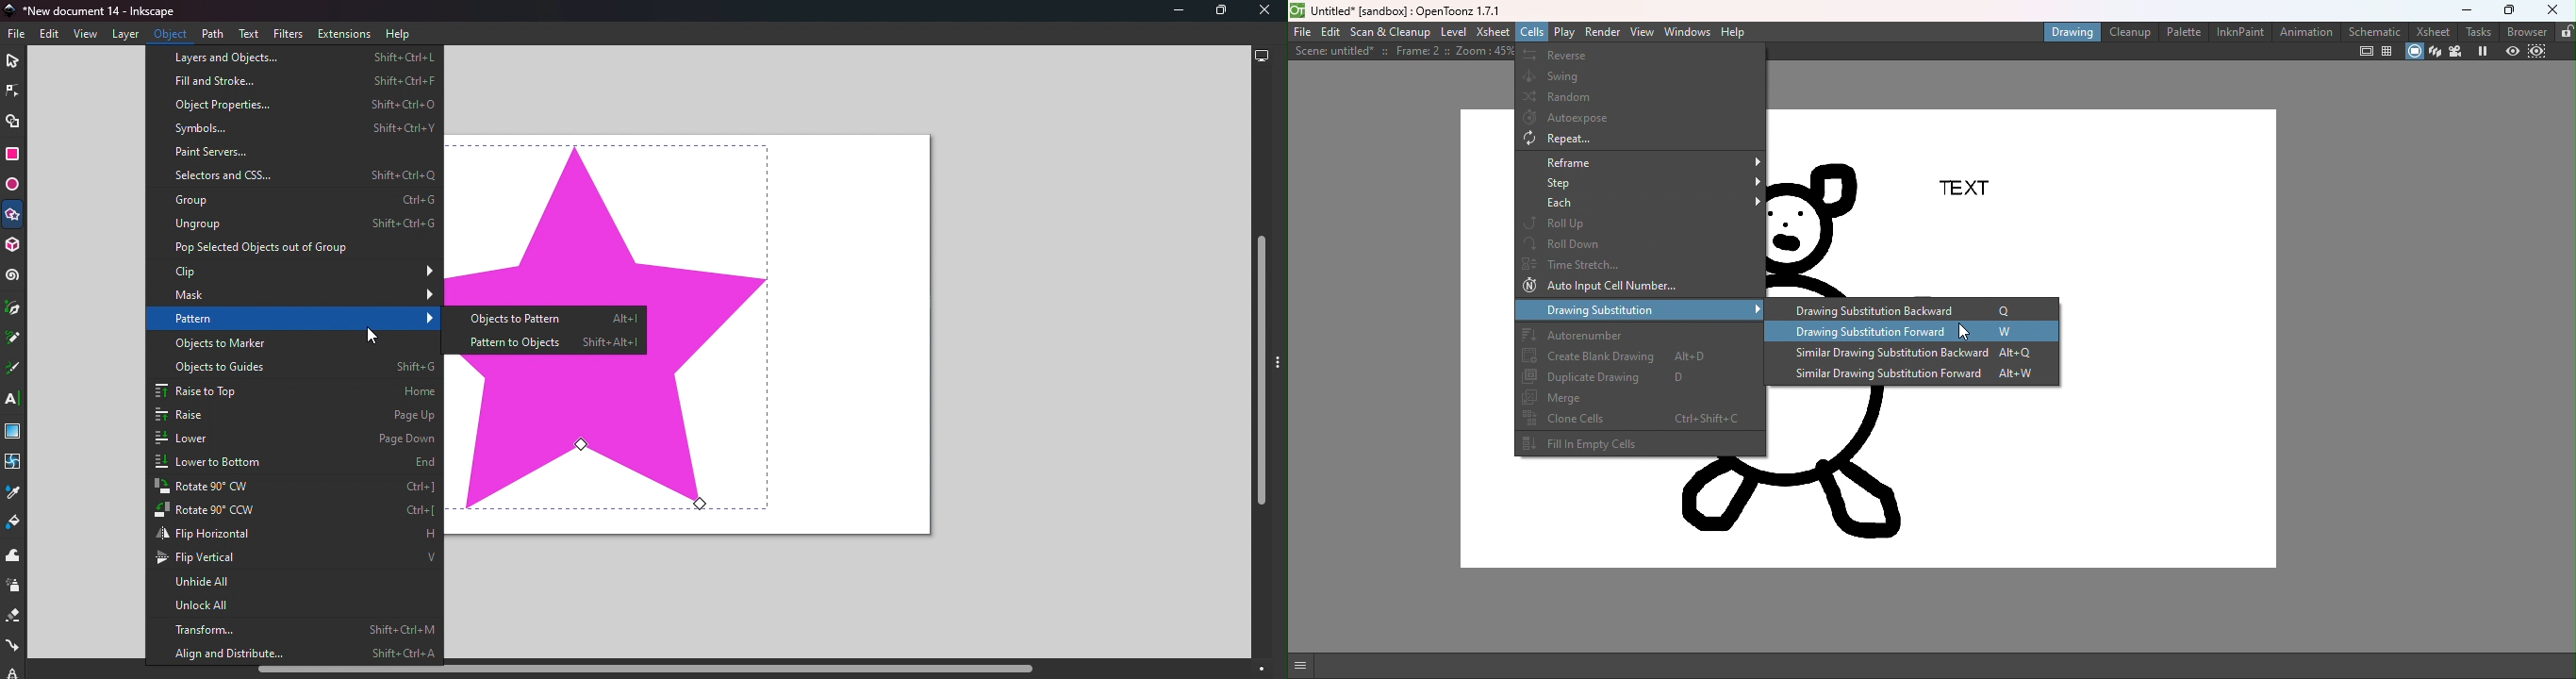 Image resolution: width=2576 pixels, height=700 pixels. What do you see at coordinates (1262, 366) in the screenshot?
I see `Vertical scroll bar` at bounding box center [1262, 366].